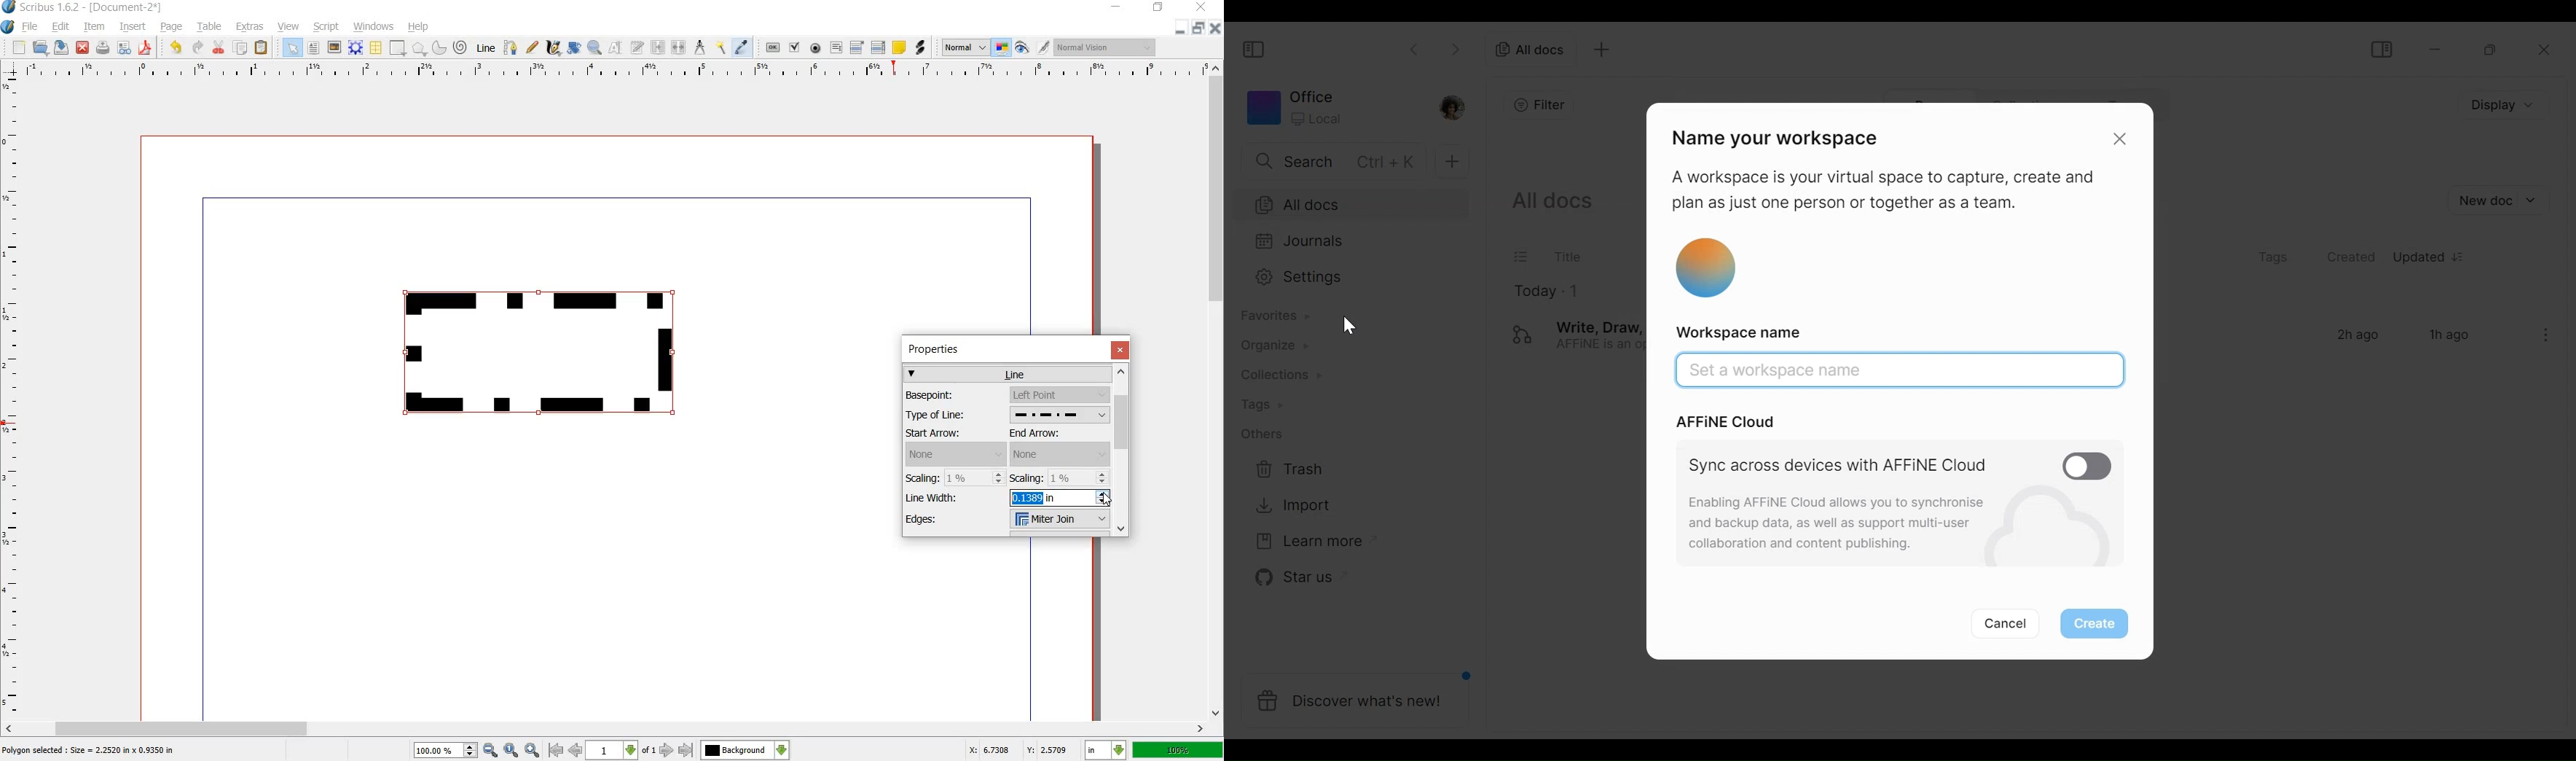 The image size is (2576, 784). Describe the element at coordinates (1009, 373) in the screenshot. I see `line` at that location.